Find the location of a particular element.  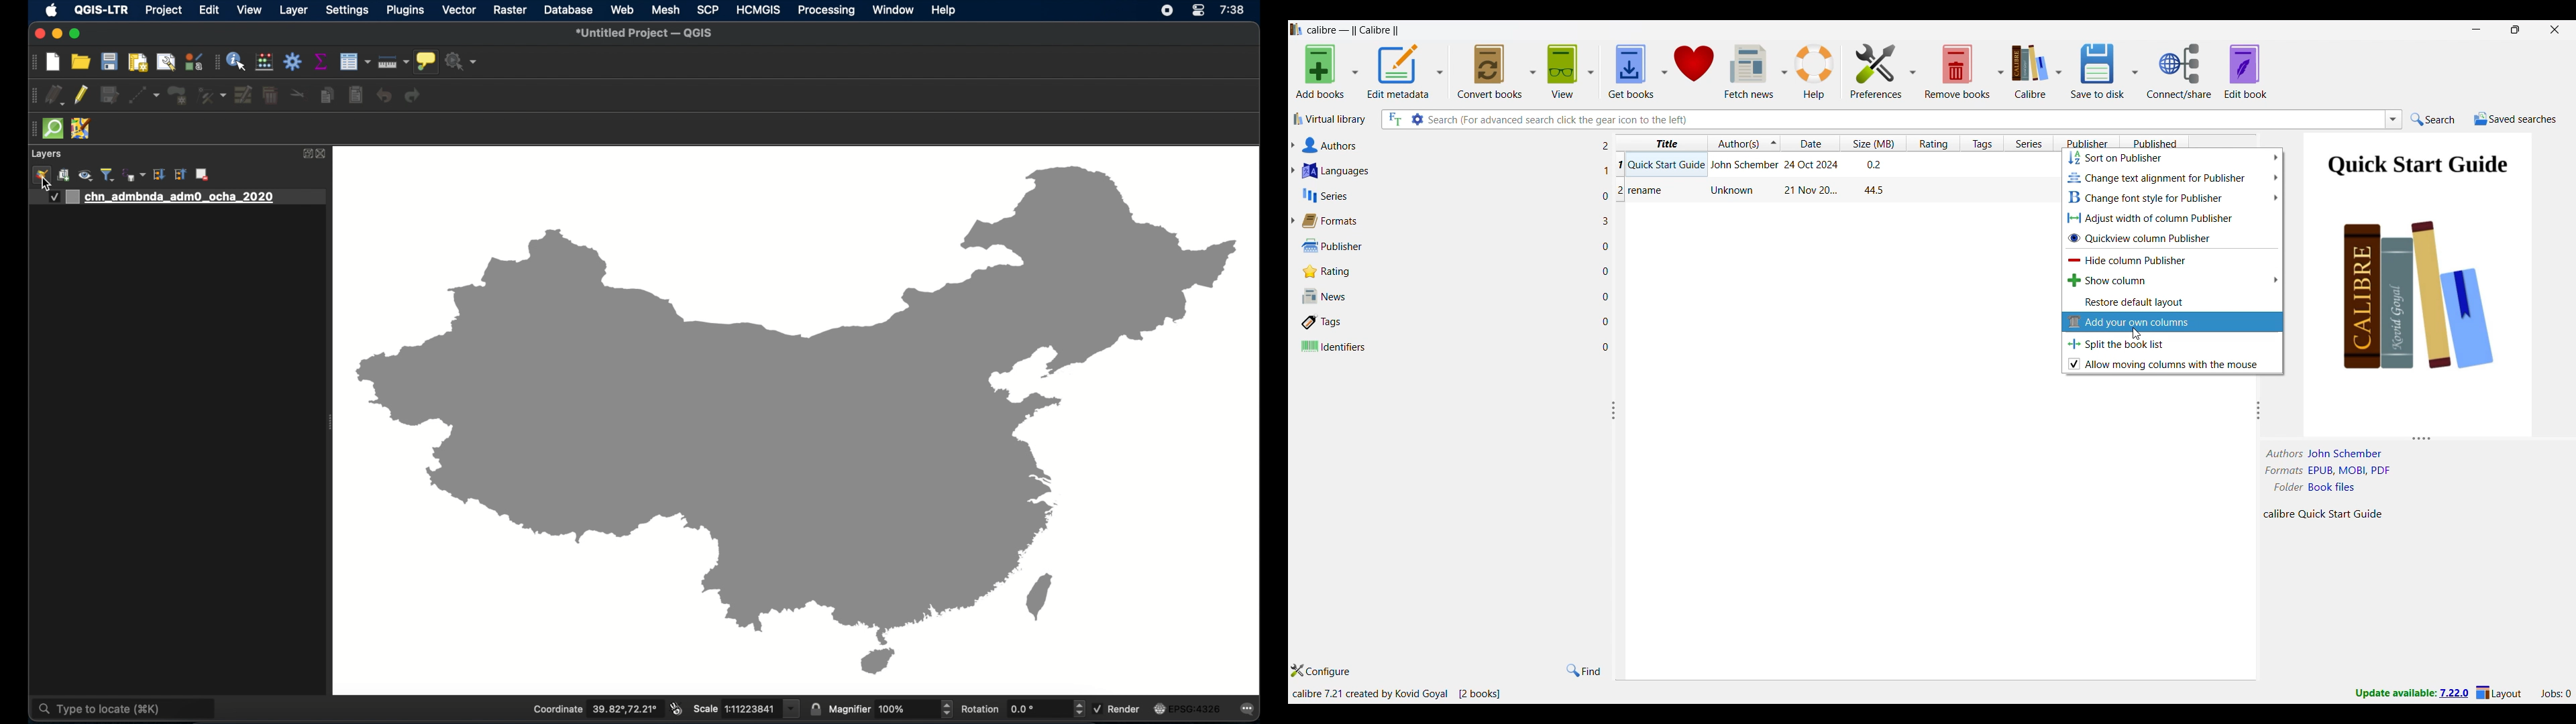

edit is located at coordinates (210, 9).